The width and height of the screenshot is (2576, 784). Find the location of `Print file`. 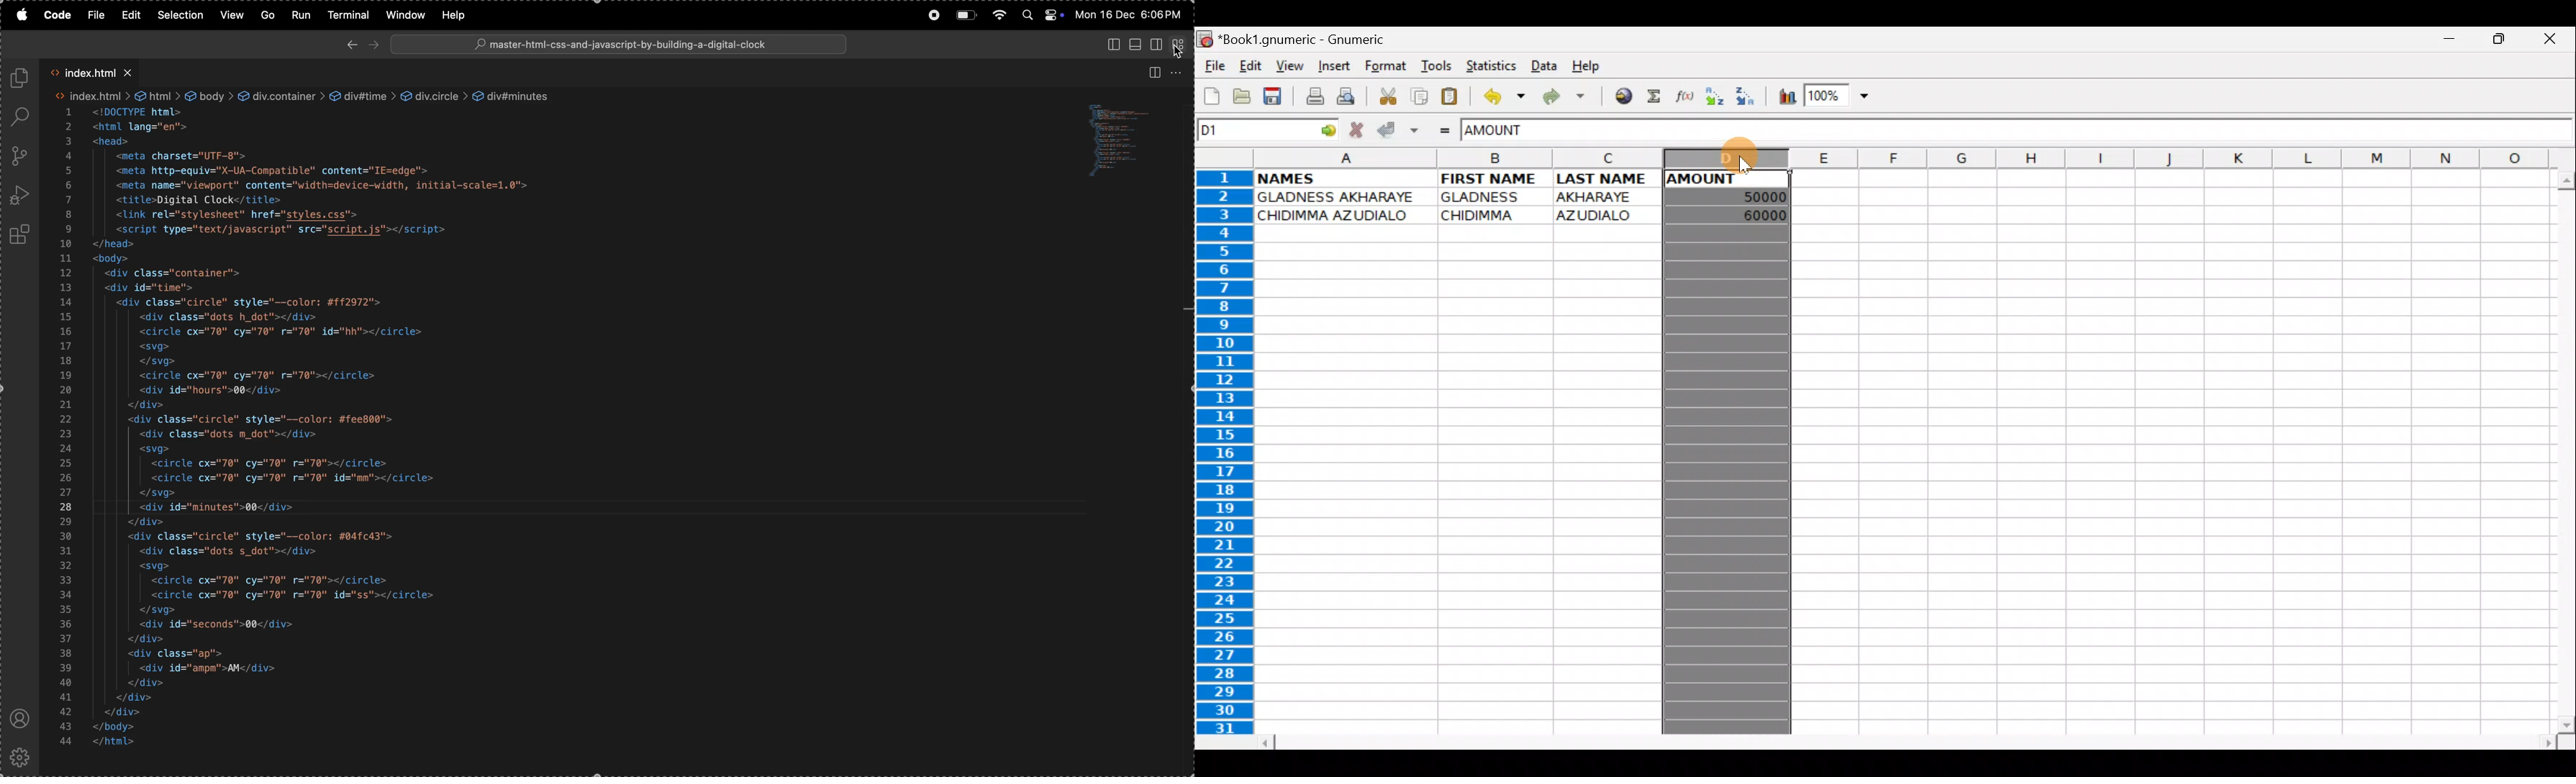

Print file is located at coordinates (1310, 95).